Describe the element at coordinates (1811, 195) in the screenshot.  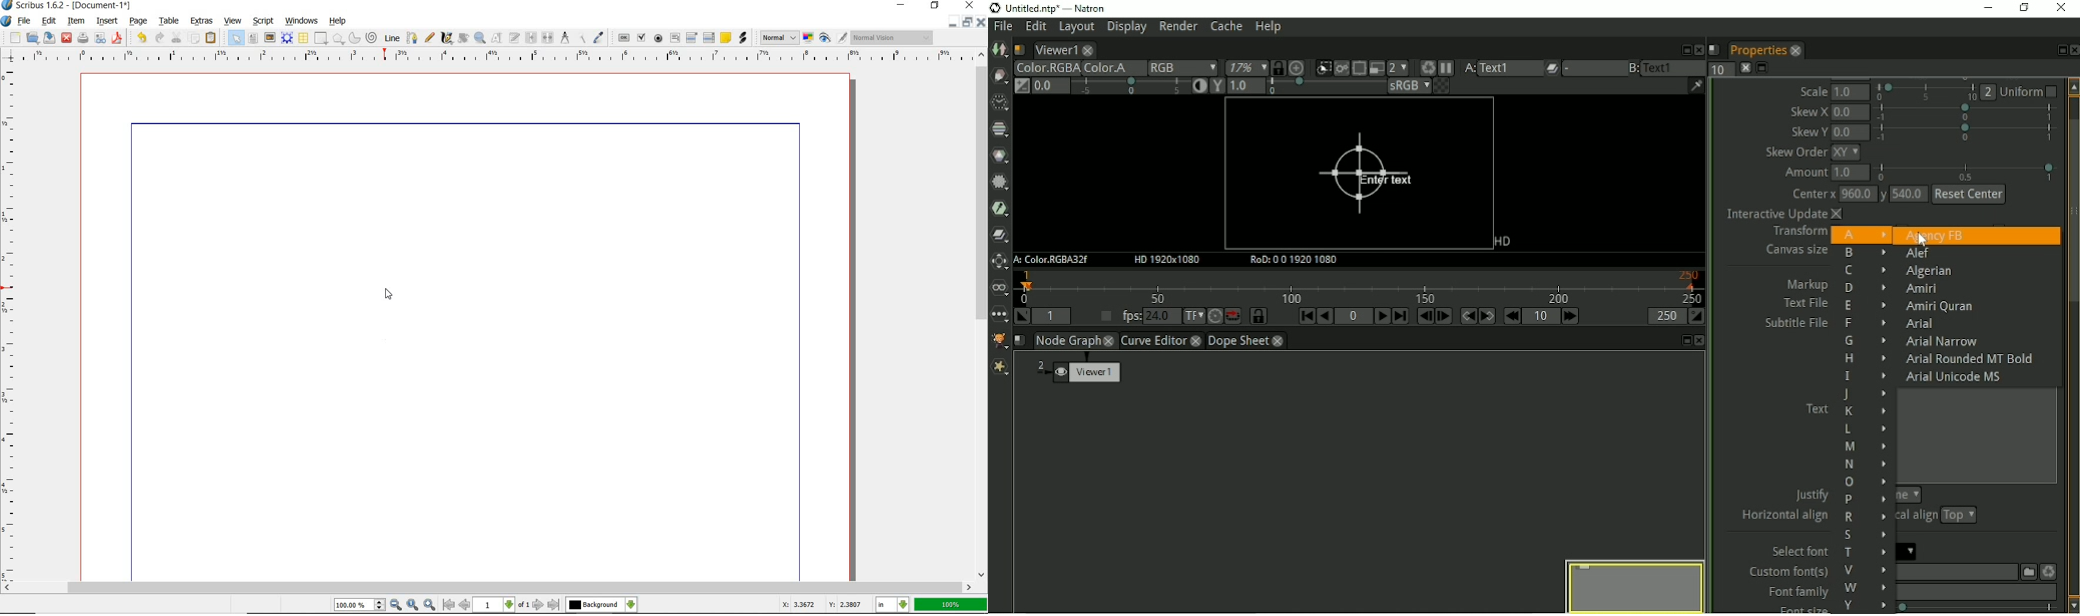
I see `Center` at that location.